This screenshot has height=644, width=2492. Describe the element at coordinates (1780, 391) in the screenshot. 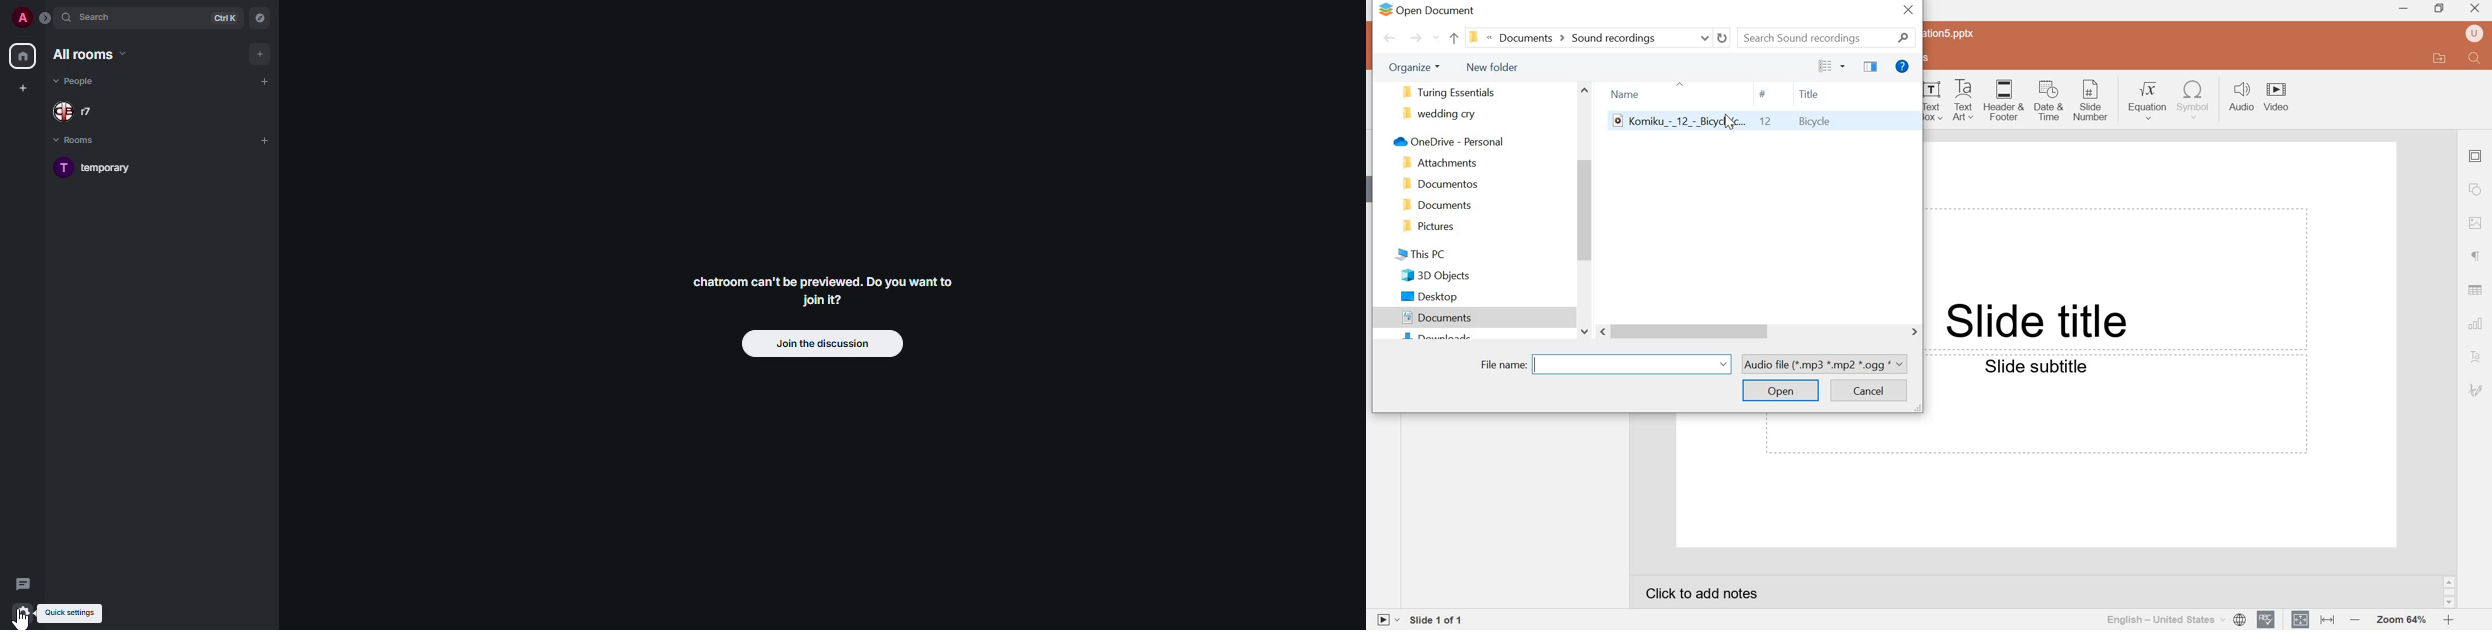

I see `open` at that location.